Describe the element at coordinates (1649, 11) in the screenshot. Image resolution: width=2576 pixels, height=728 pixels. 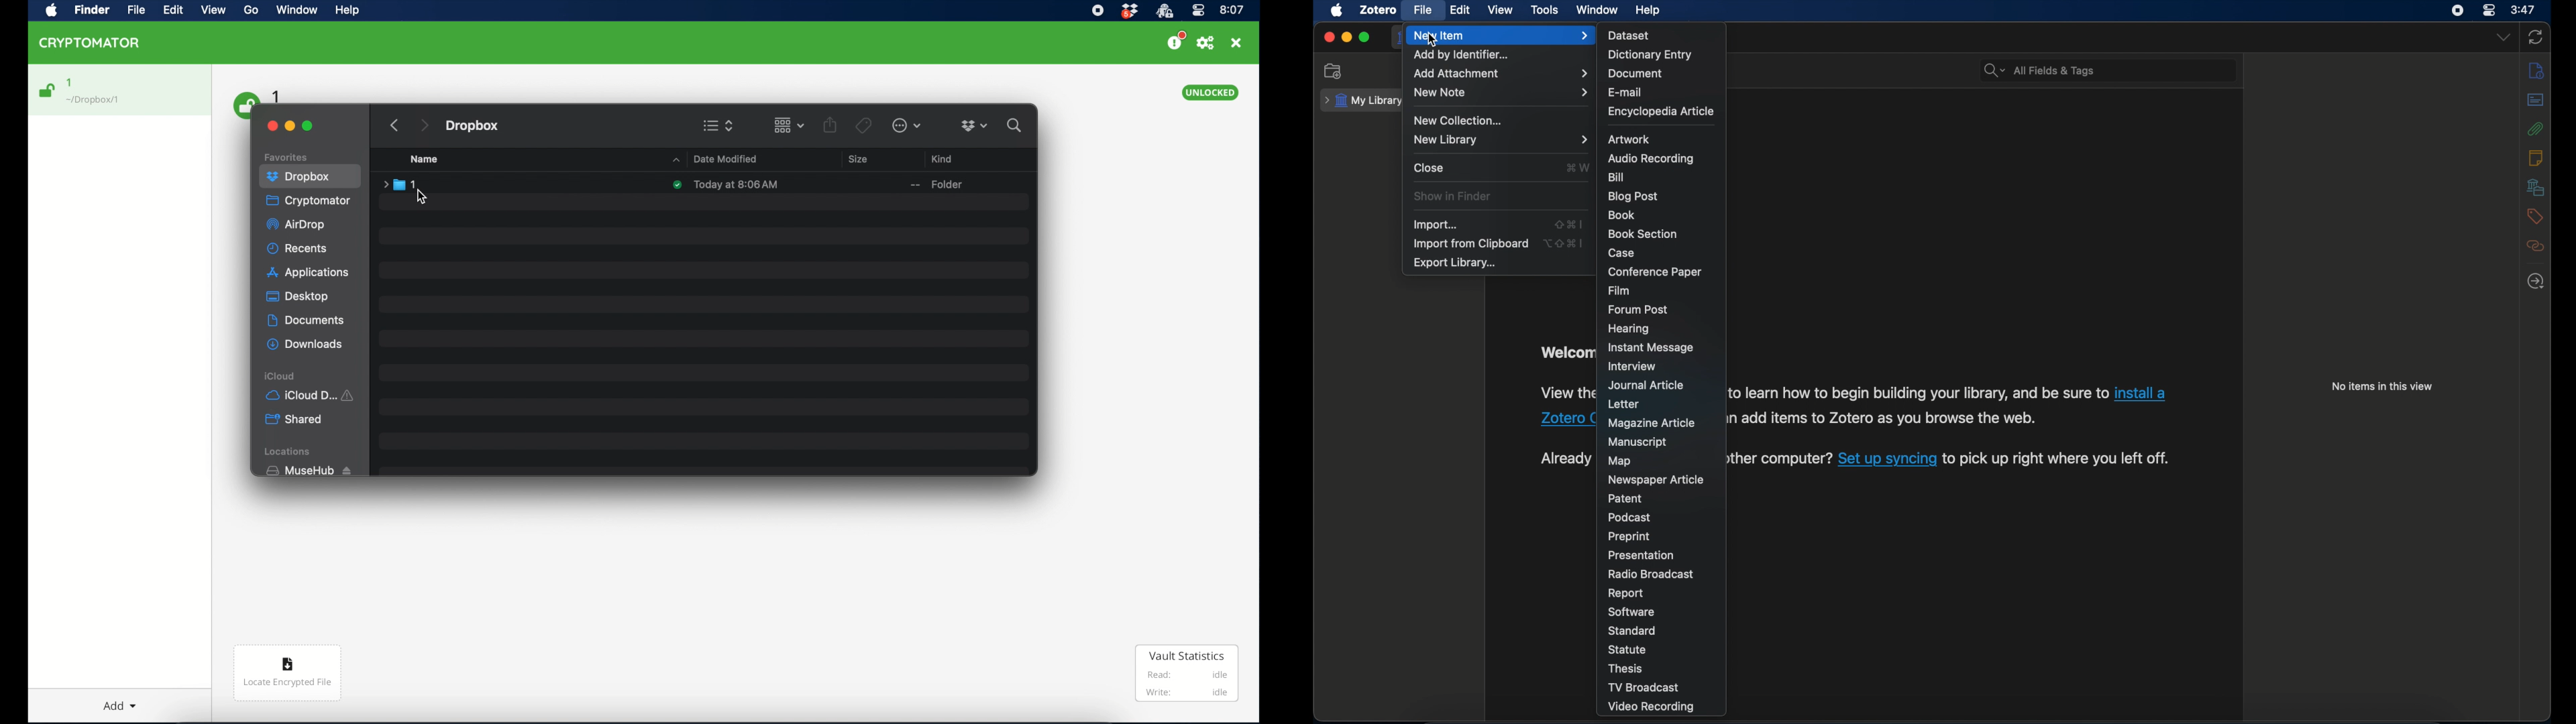
I see `help` at that location.